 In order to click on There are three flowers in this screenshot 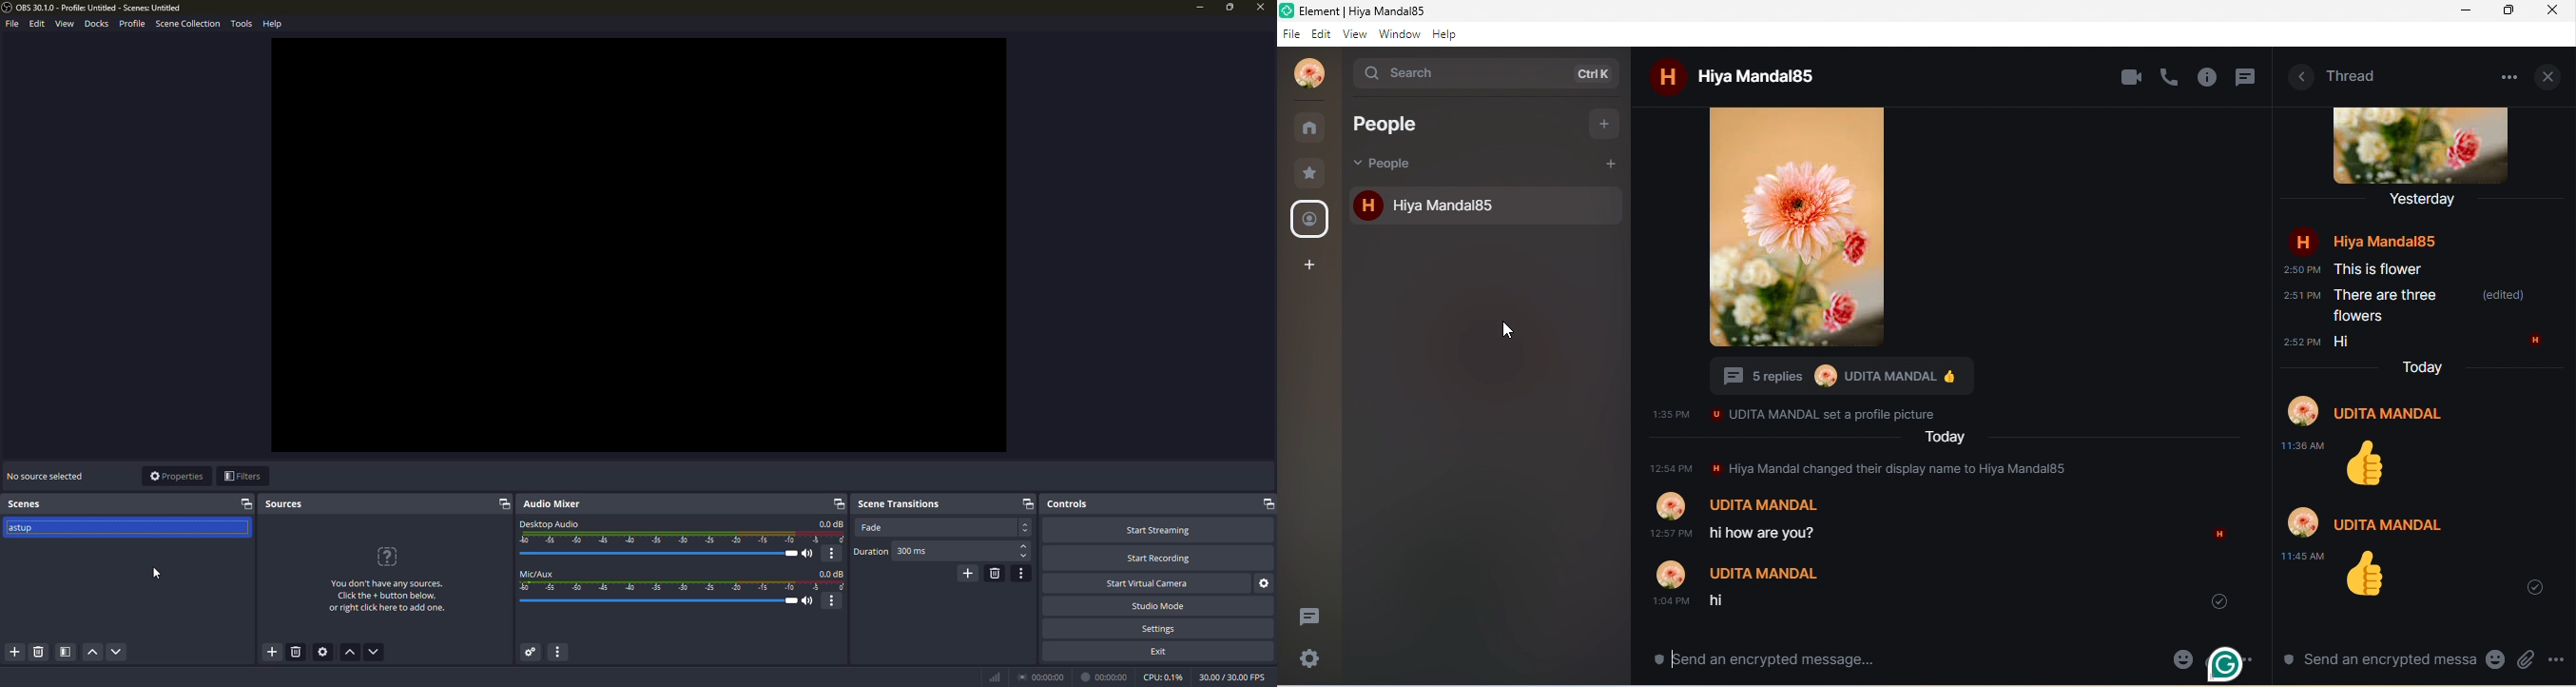, I will do `click(2388, 306)`.